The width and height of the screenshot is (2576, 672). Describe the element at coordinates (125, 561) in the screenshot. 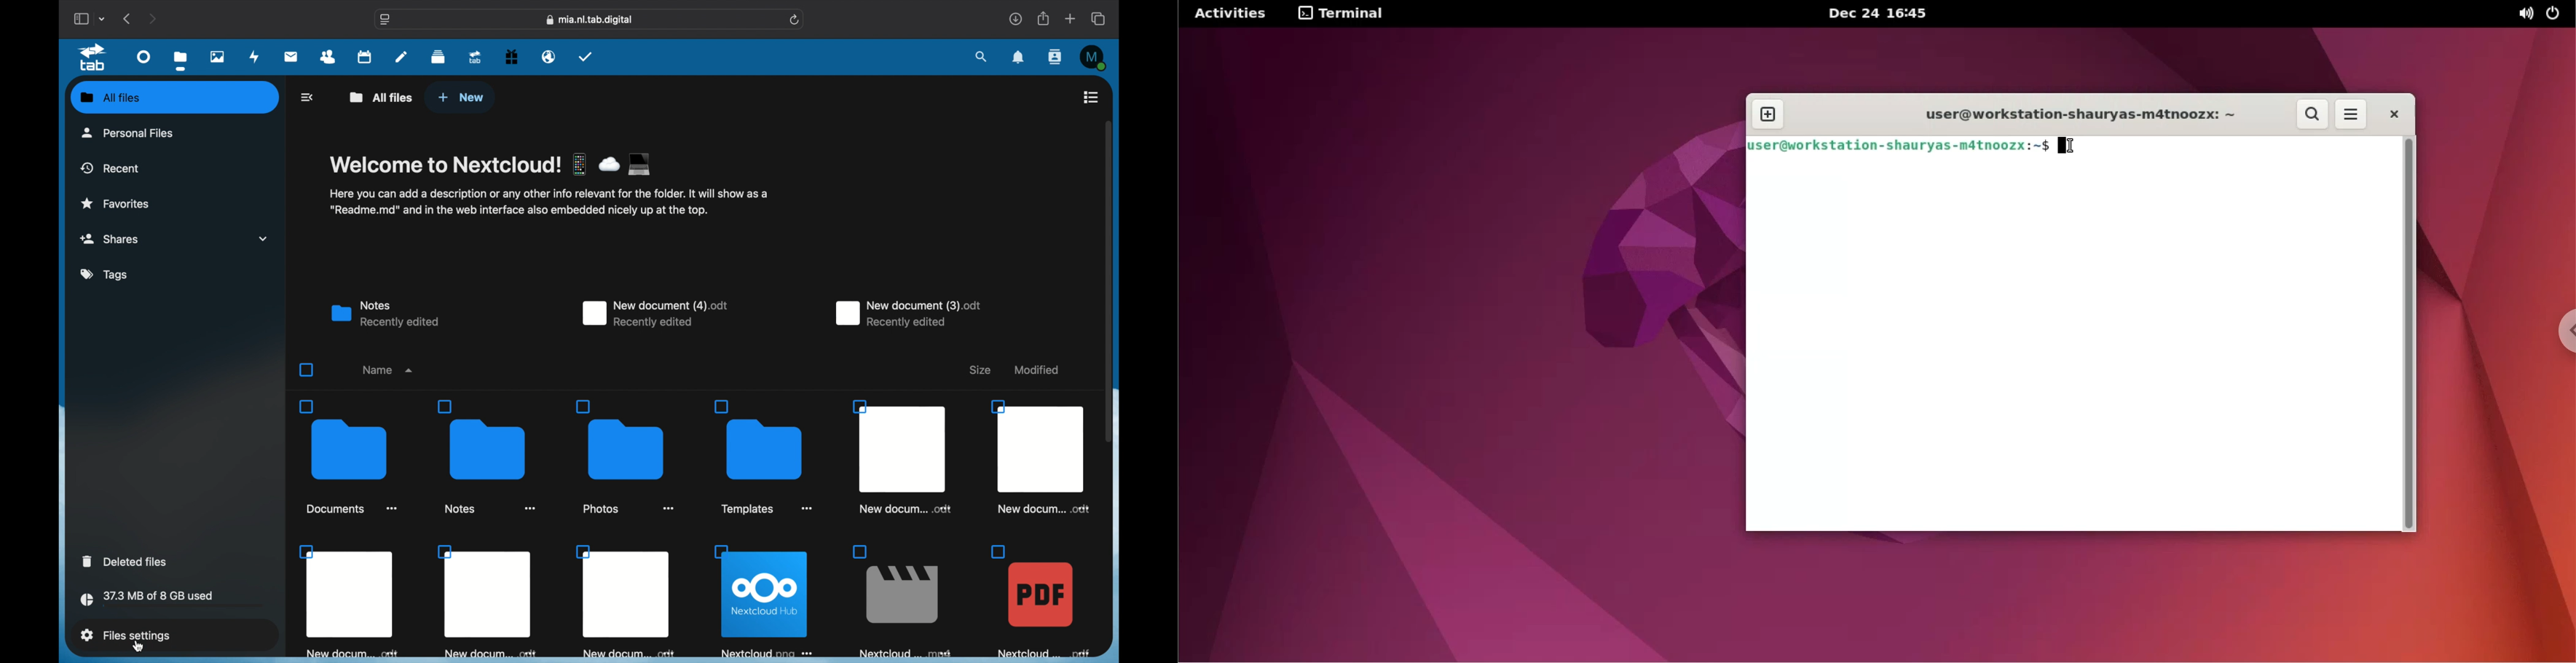

I see `deleted files` at that location.